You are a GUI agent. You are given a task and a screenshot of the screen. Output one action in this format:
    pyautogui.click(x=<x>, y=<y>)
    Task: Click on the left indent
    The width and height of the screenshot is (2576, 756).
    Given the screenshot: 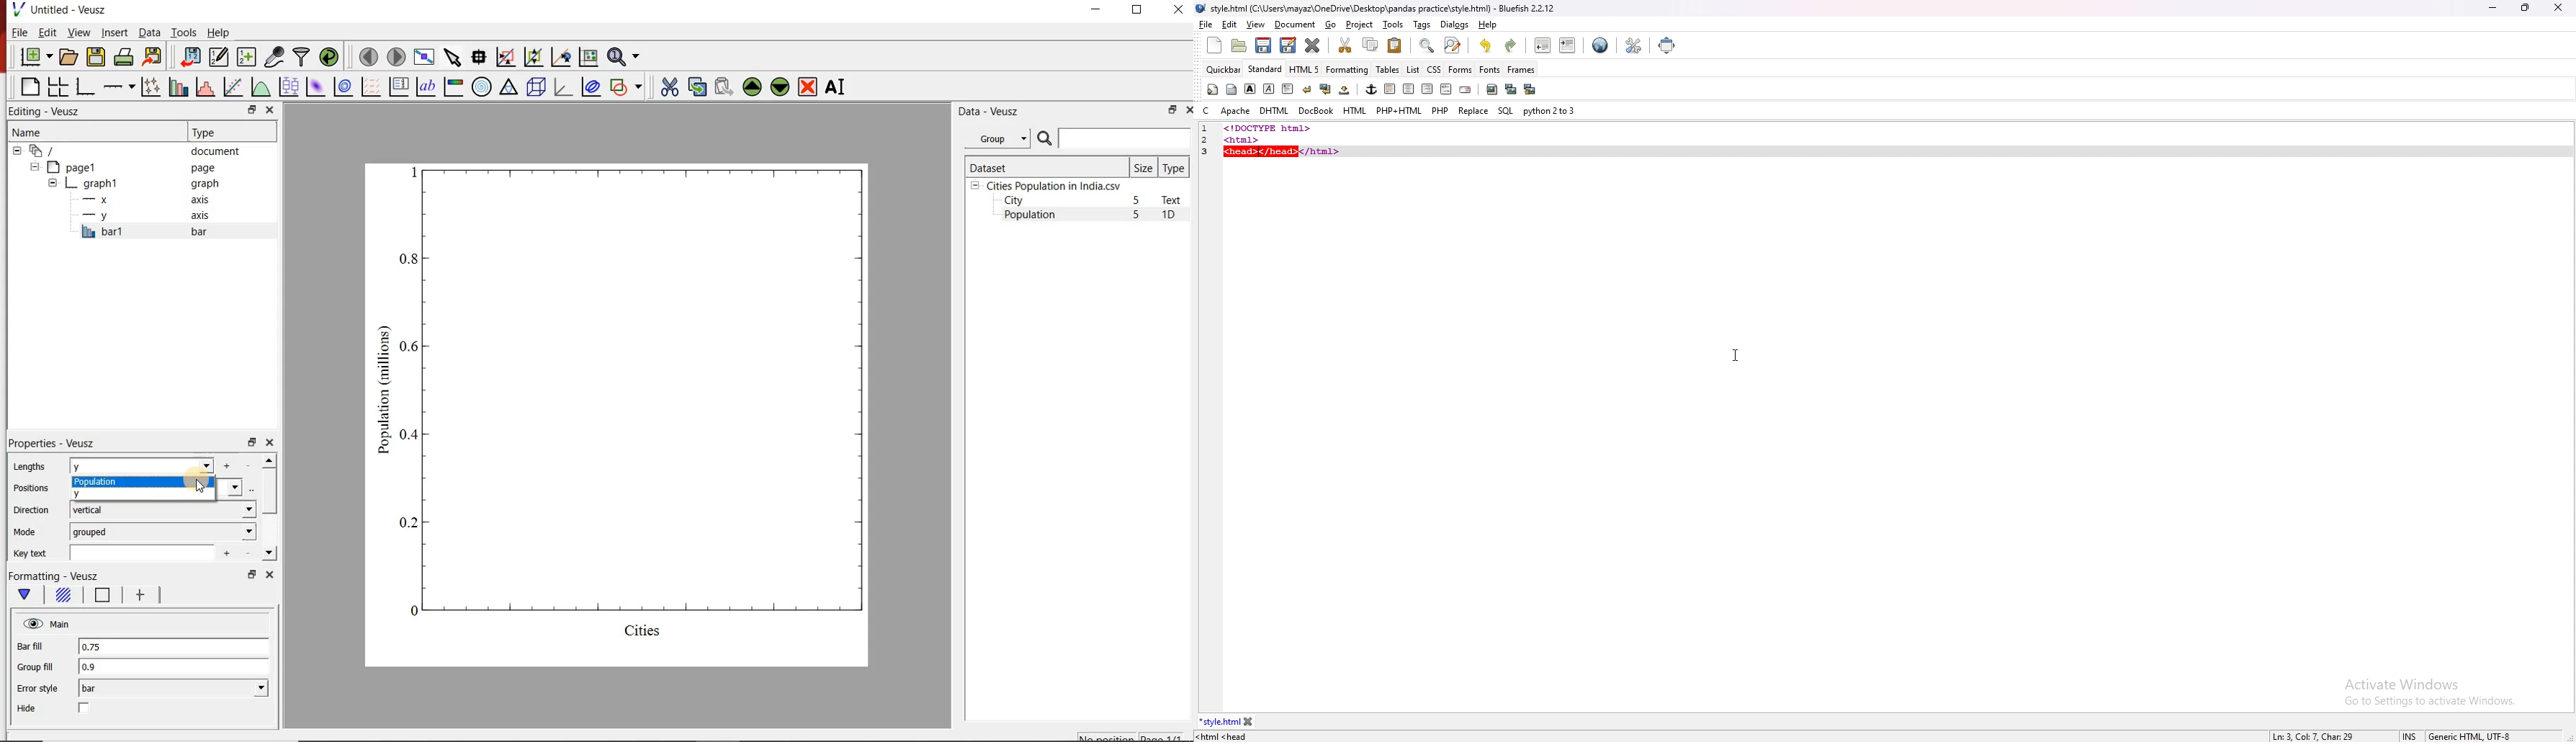 What is the action you would take?
    pyautogui.click(x=1388, y=89)
    